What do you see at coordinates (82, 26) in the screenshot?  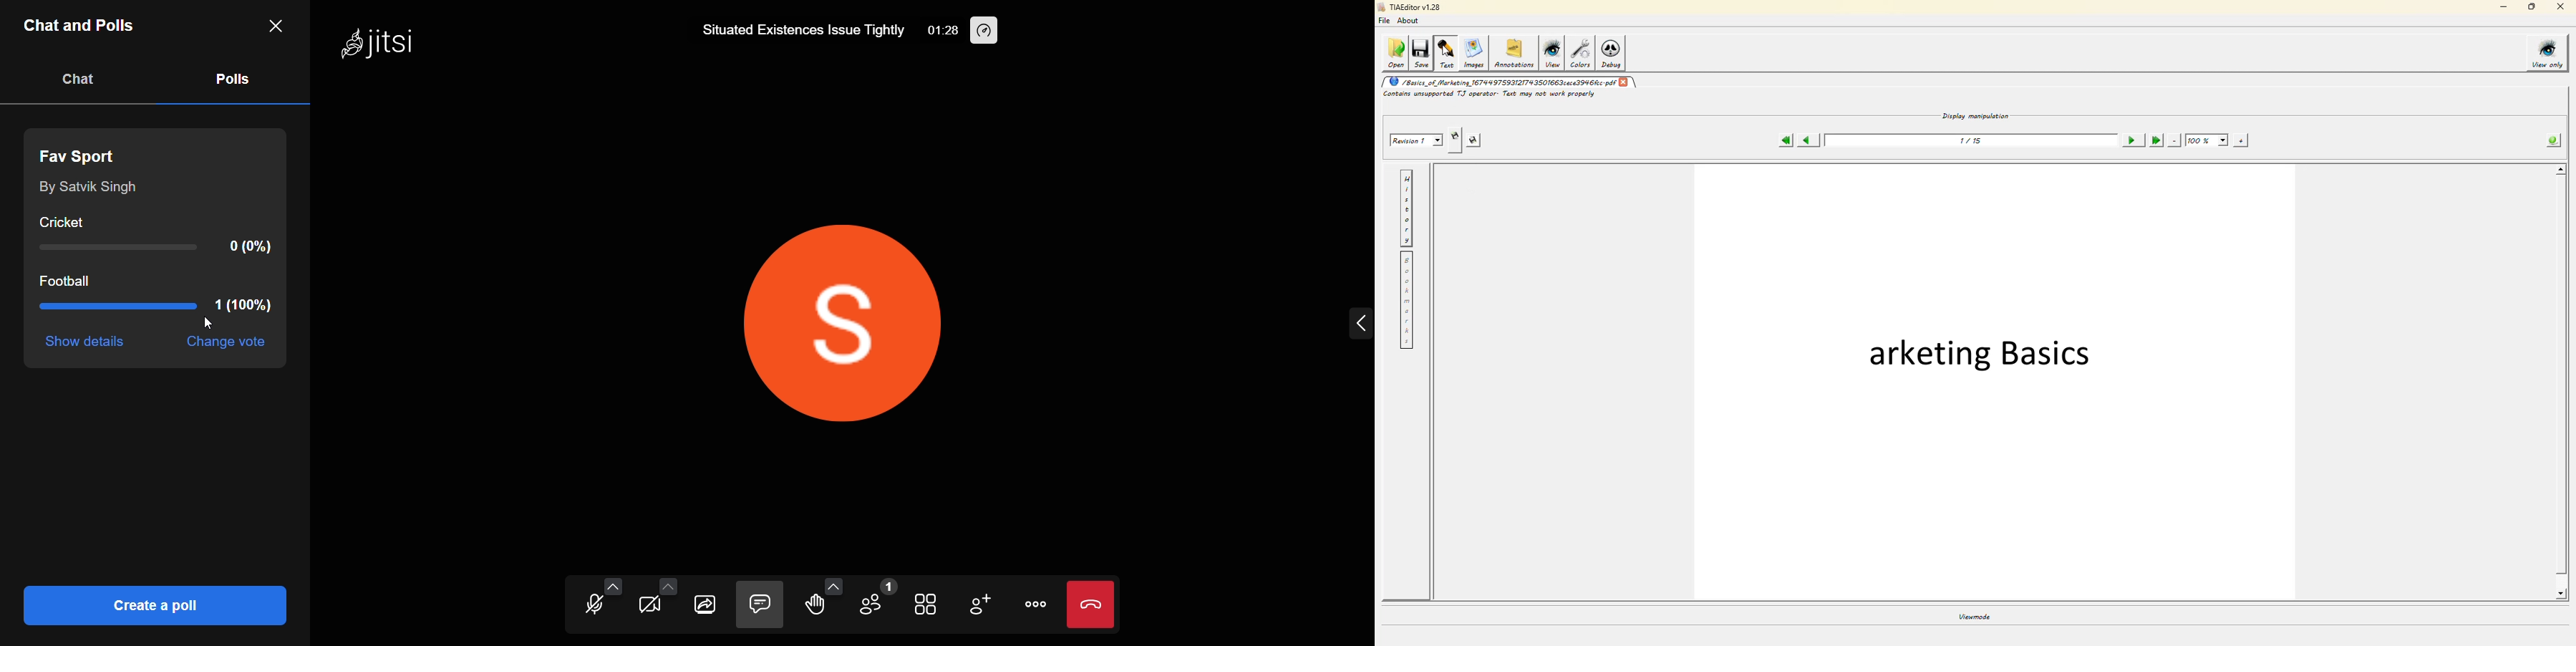 I see `chats and polls` at bounding box center [82, 26].